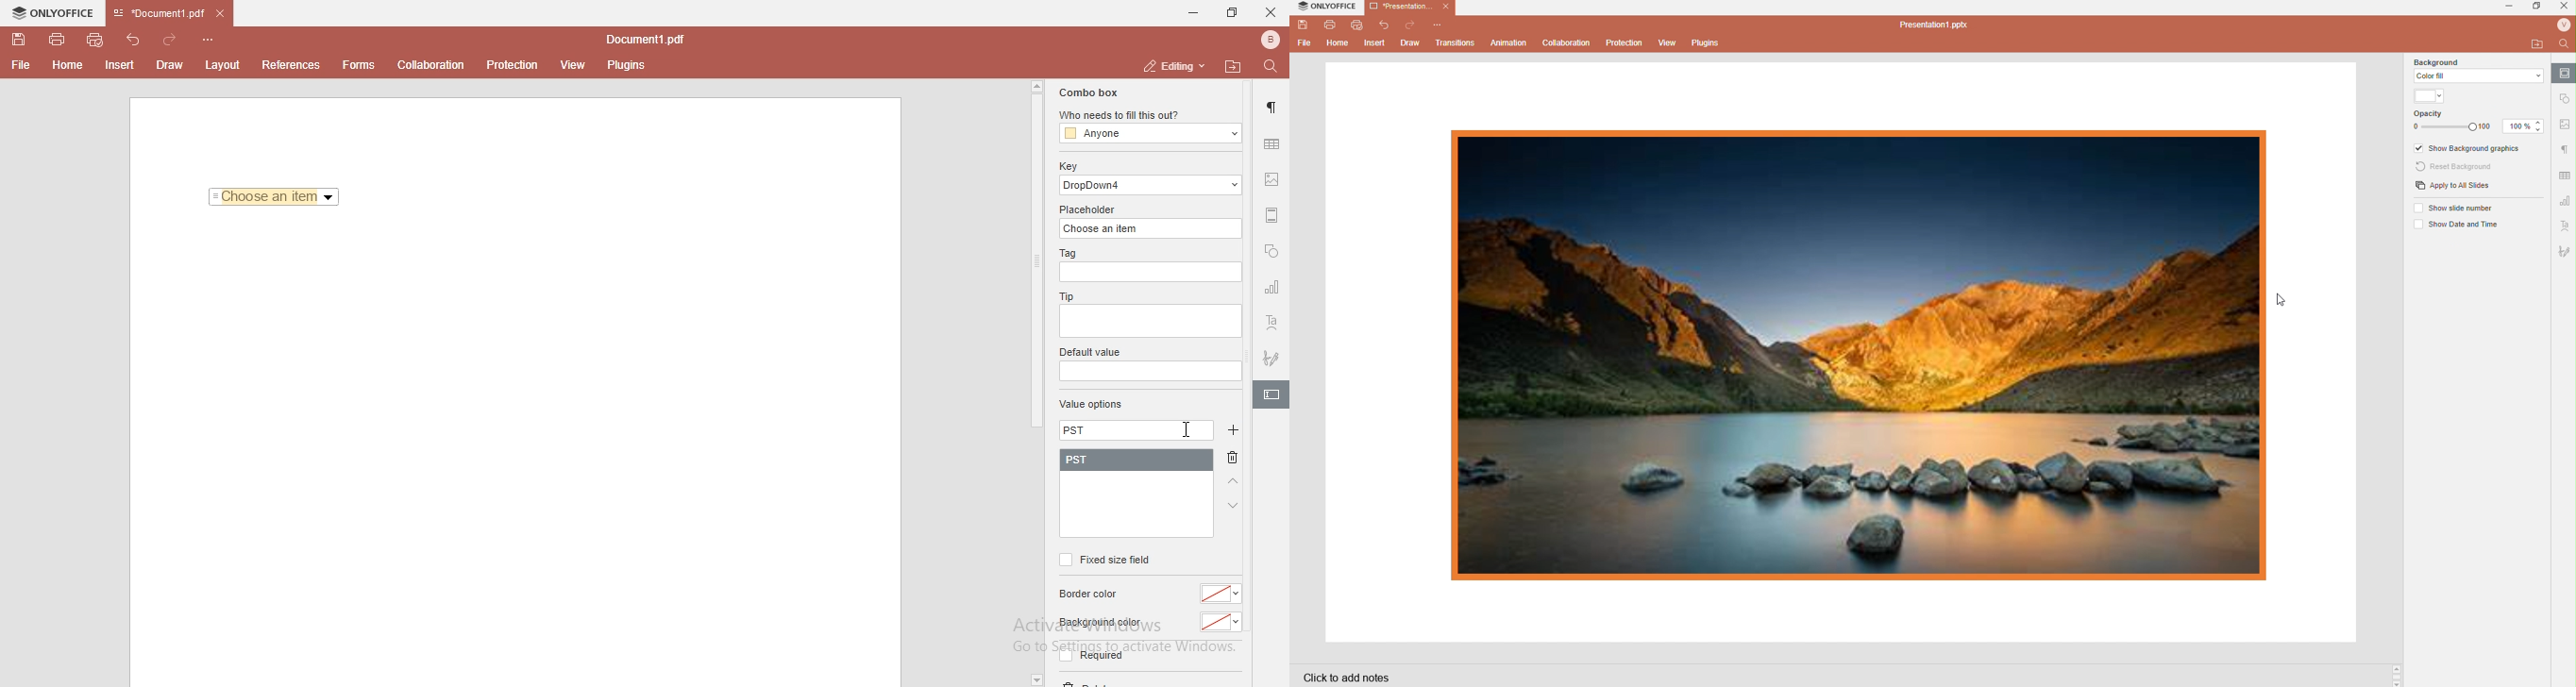 This screenshot has height=700, width=2576. I want to click on Protection, so click(1626, 43).